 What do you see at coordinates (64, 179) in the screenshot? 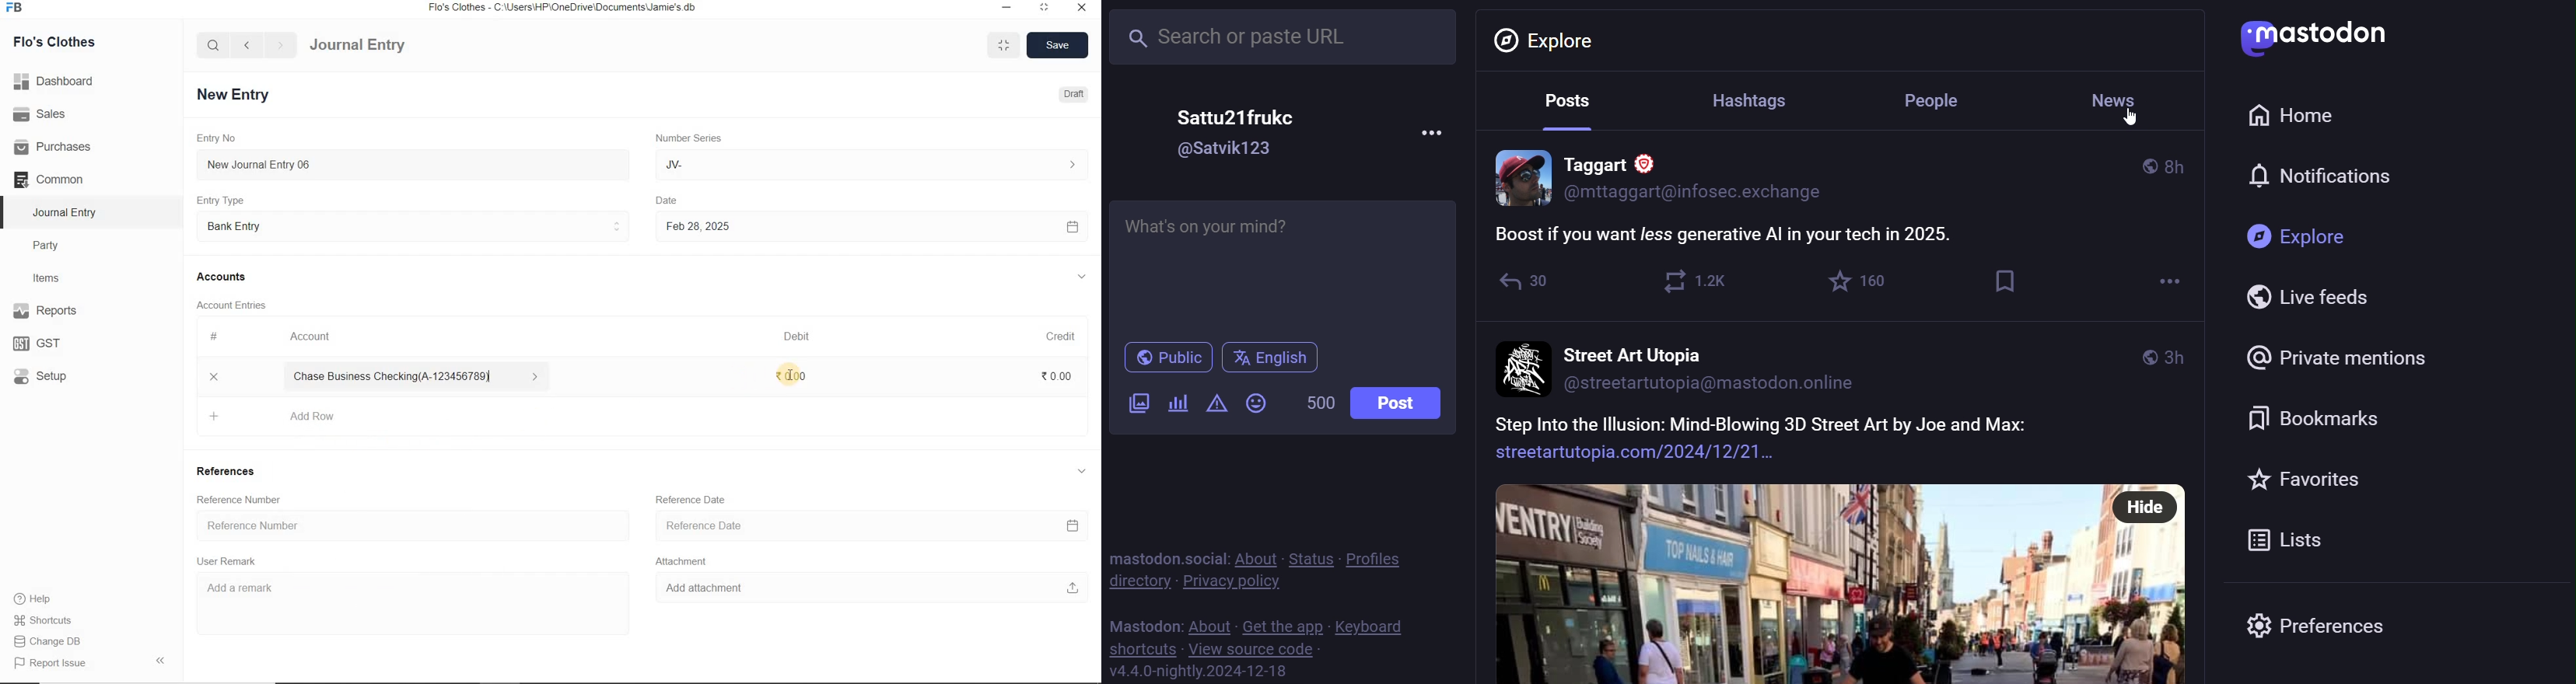
I see `Common` at bounding box center [64, 179].